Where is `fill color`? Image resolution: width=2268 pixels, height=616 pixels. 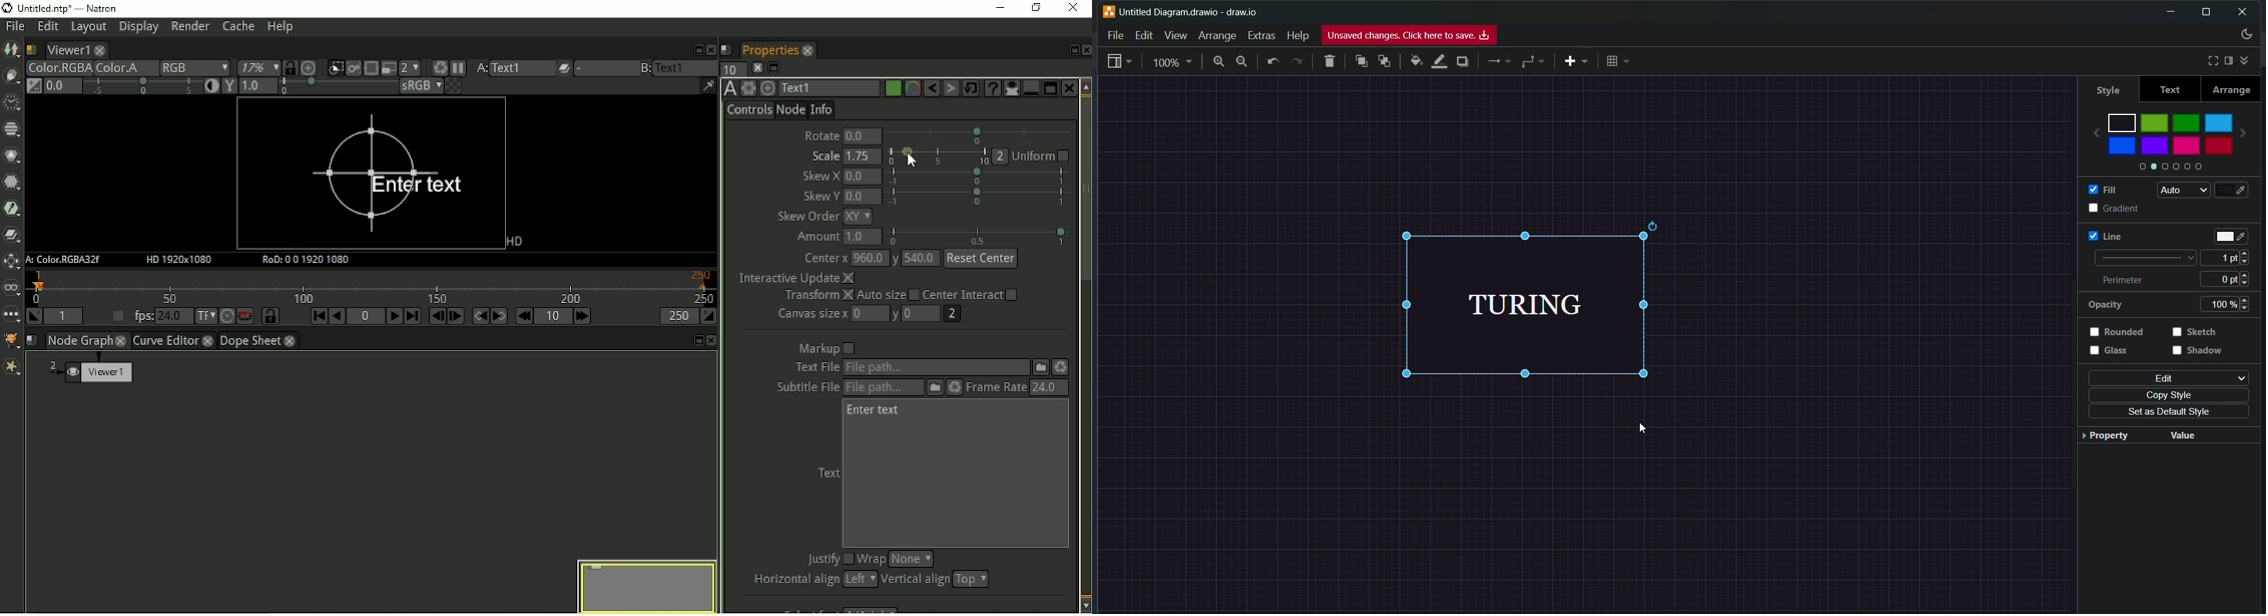
fill color is located at coordinates (1414, 61).